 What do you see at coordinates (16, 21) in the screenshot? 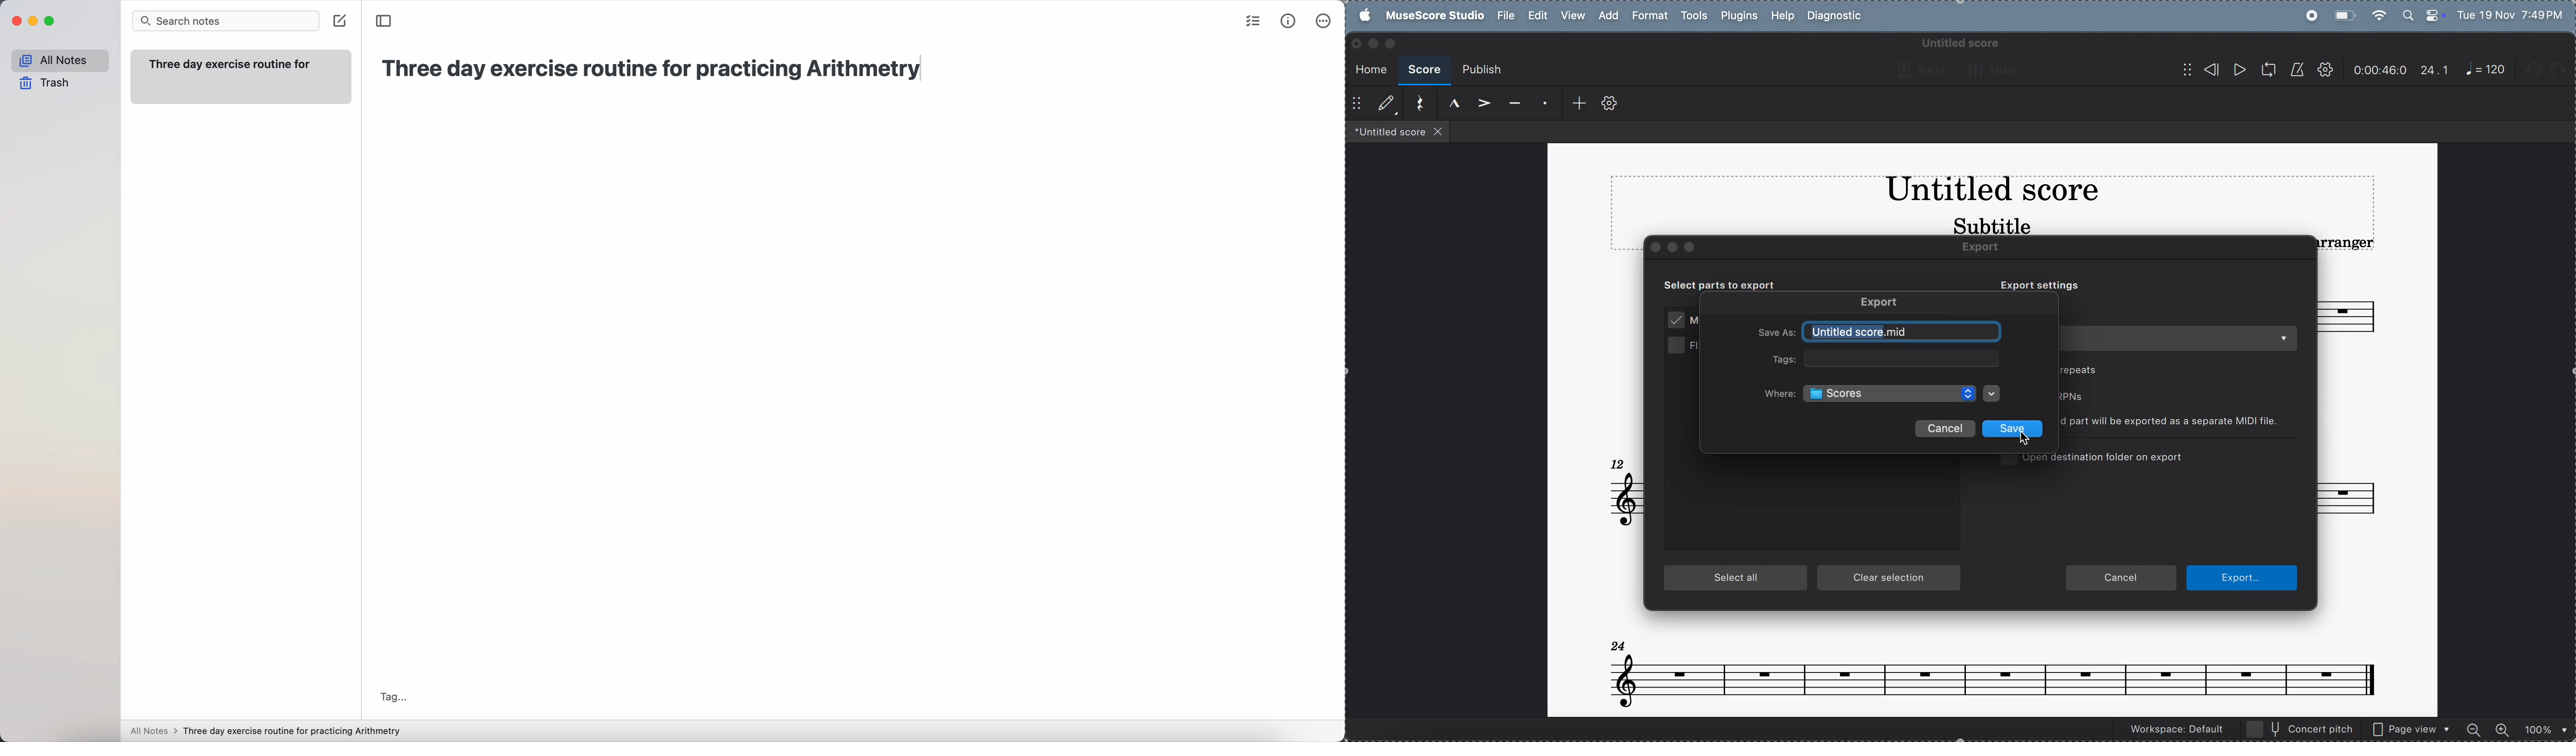
I see `close` at bounding box center [16, 21].